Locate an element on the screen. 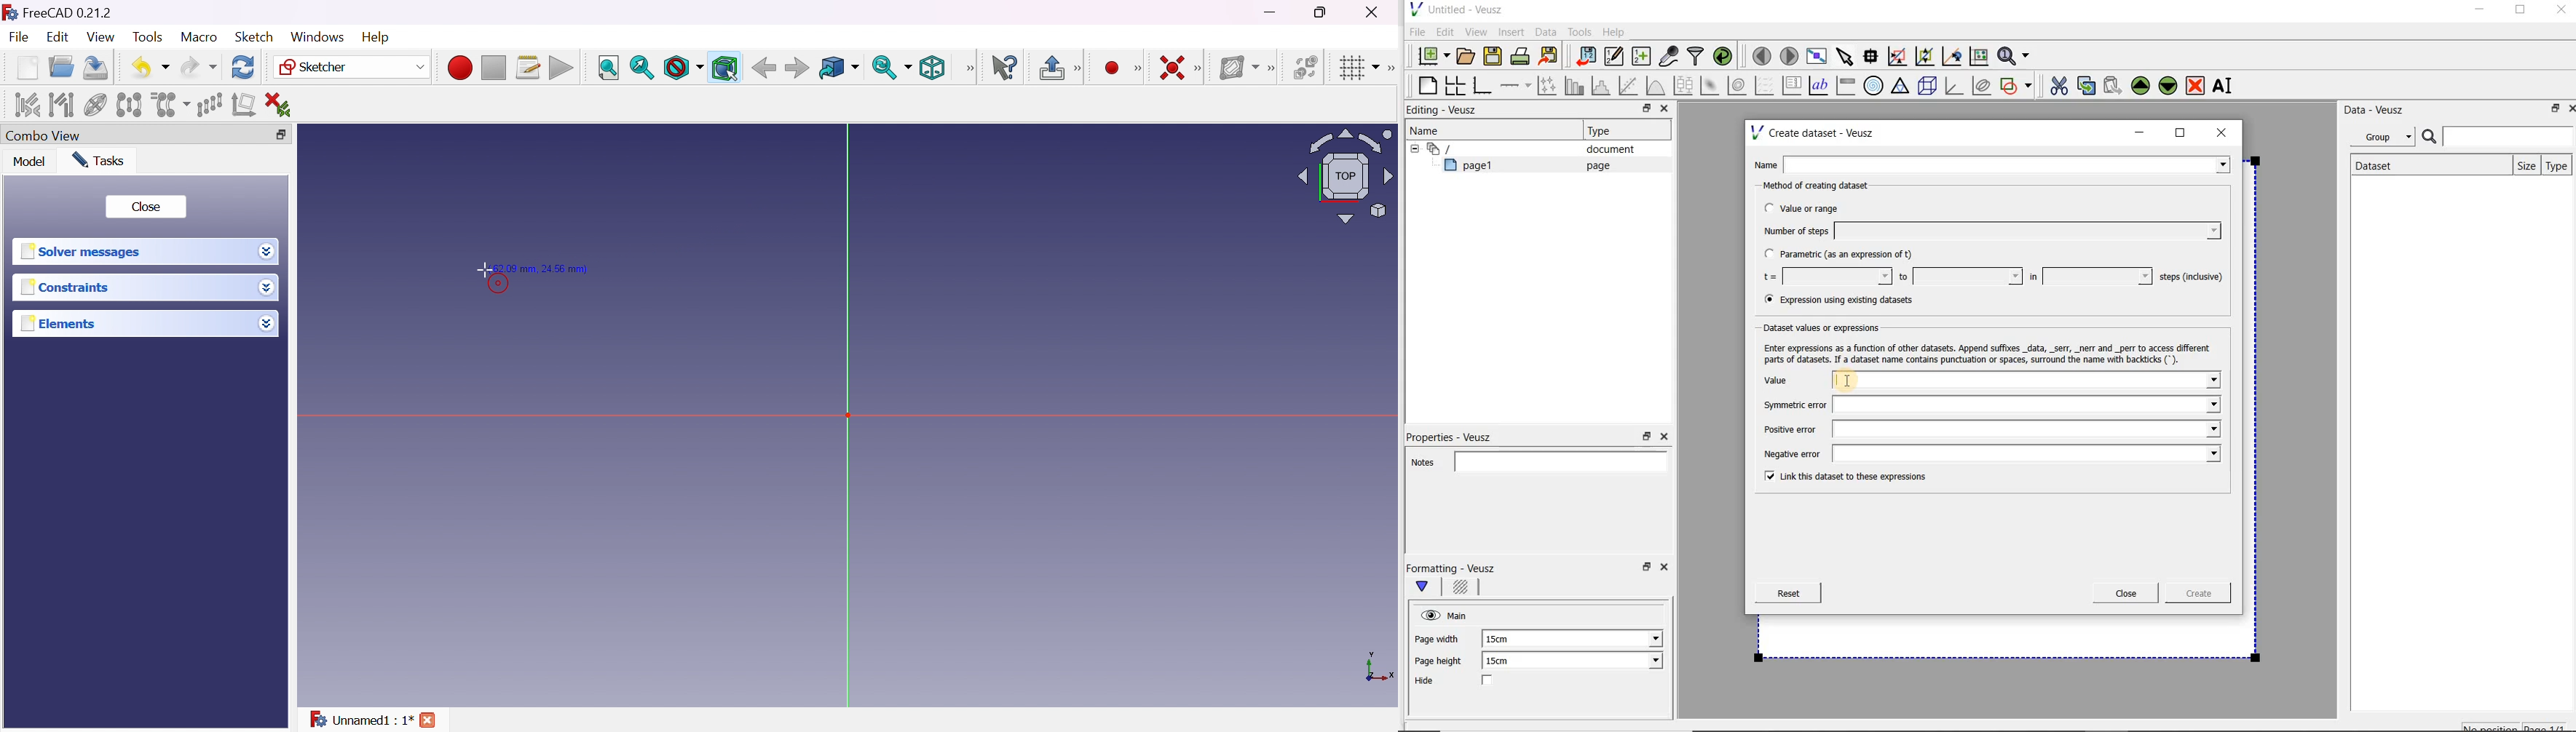  File is located at coordinates (20, 39).